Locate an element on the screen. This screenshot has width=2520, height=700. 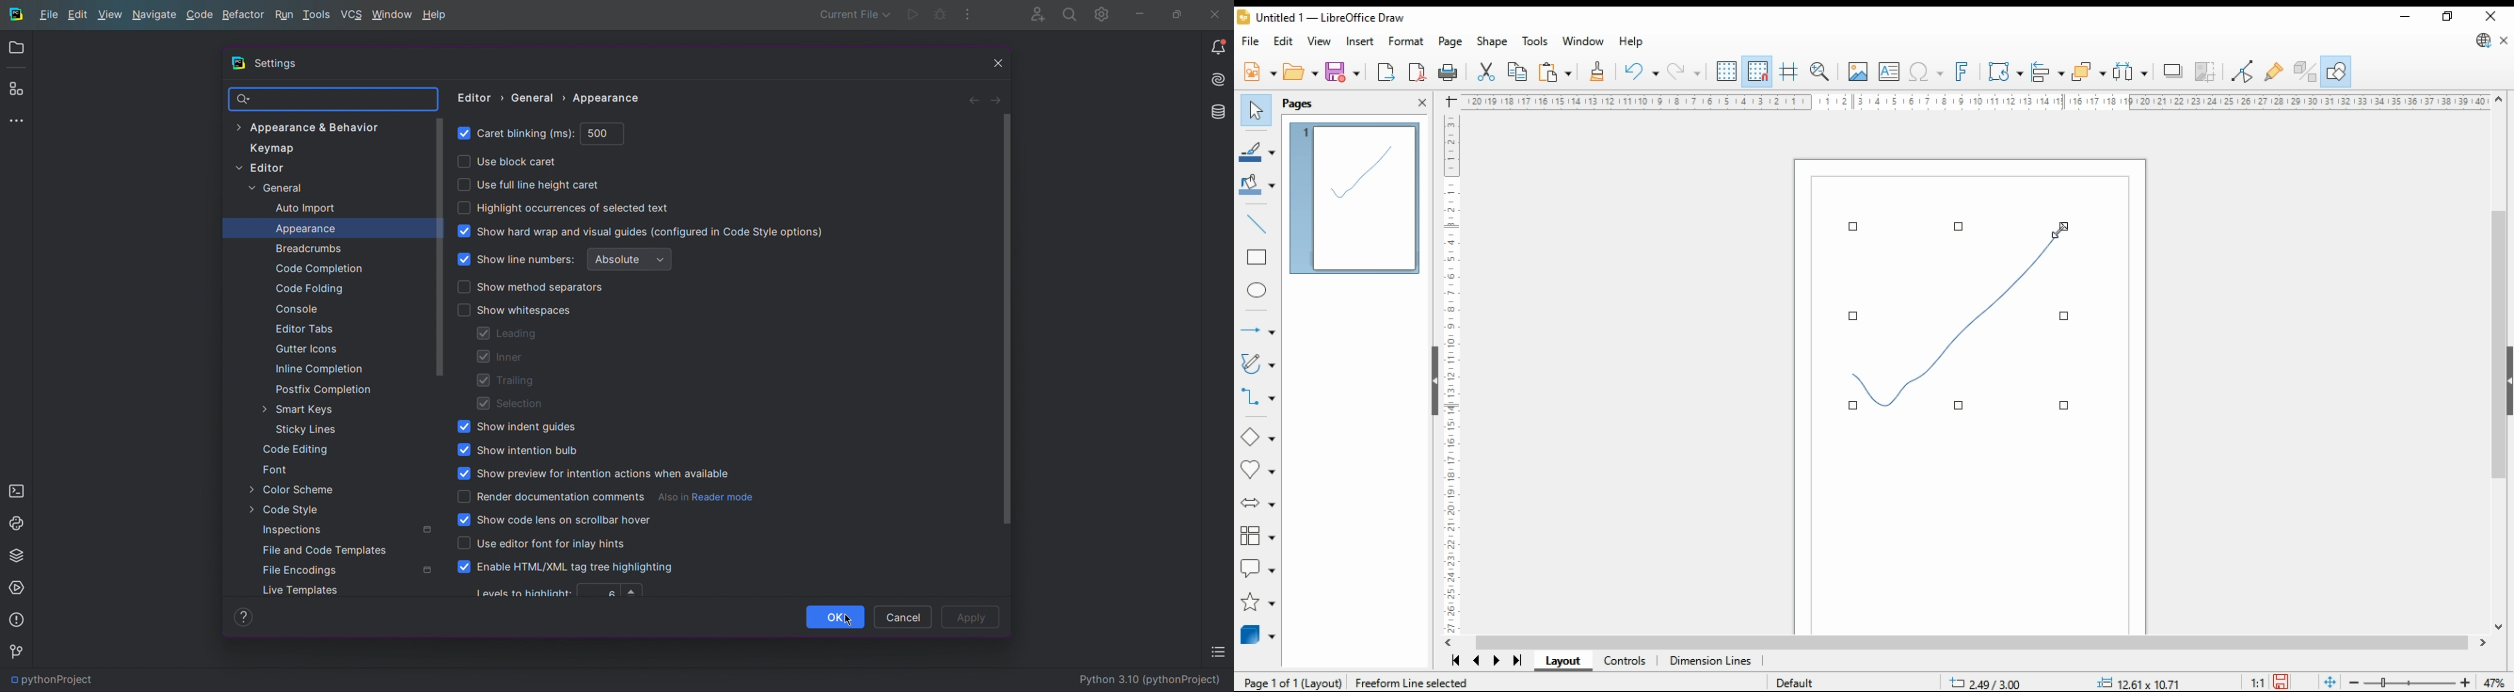
Settings is located at coordinates (284, 63).